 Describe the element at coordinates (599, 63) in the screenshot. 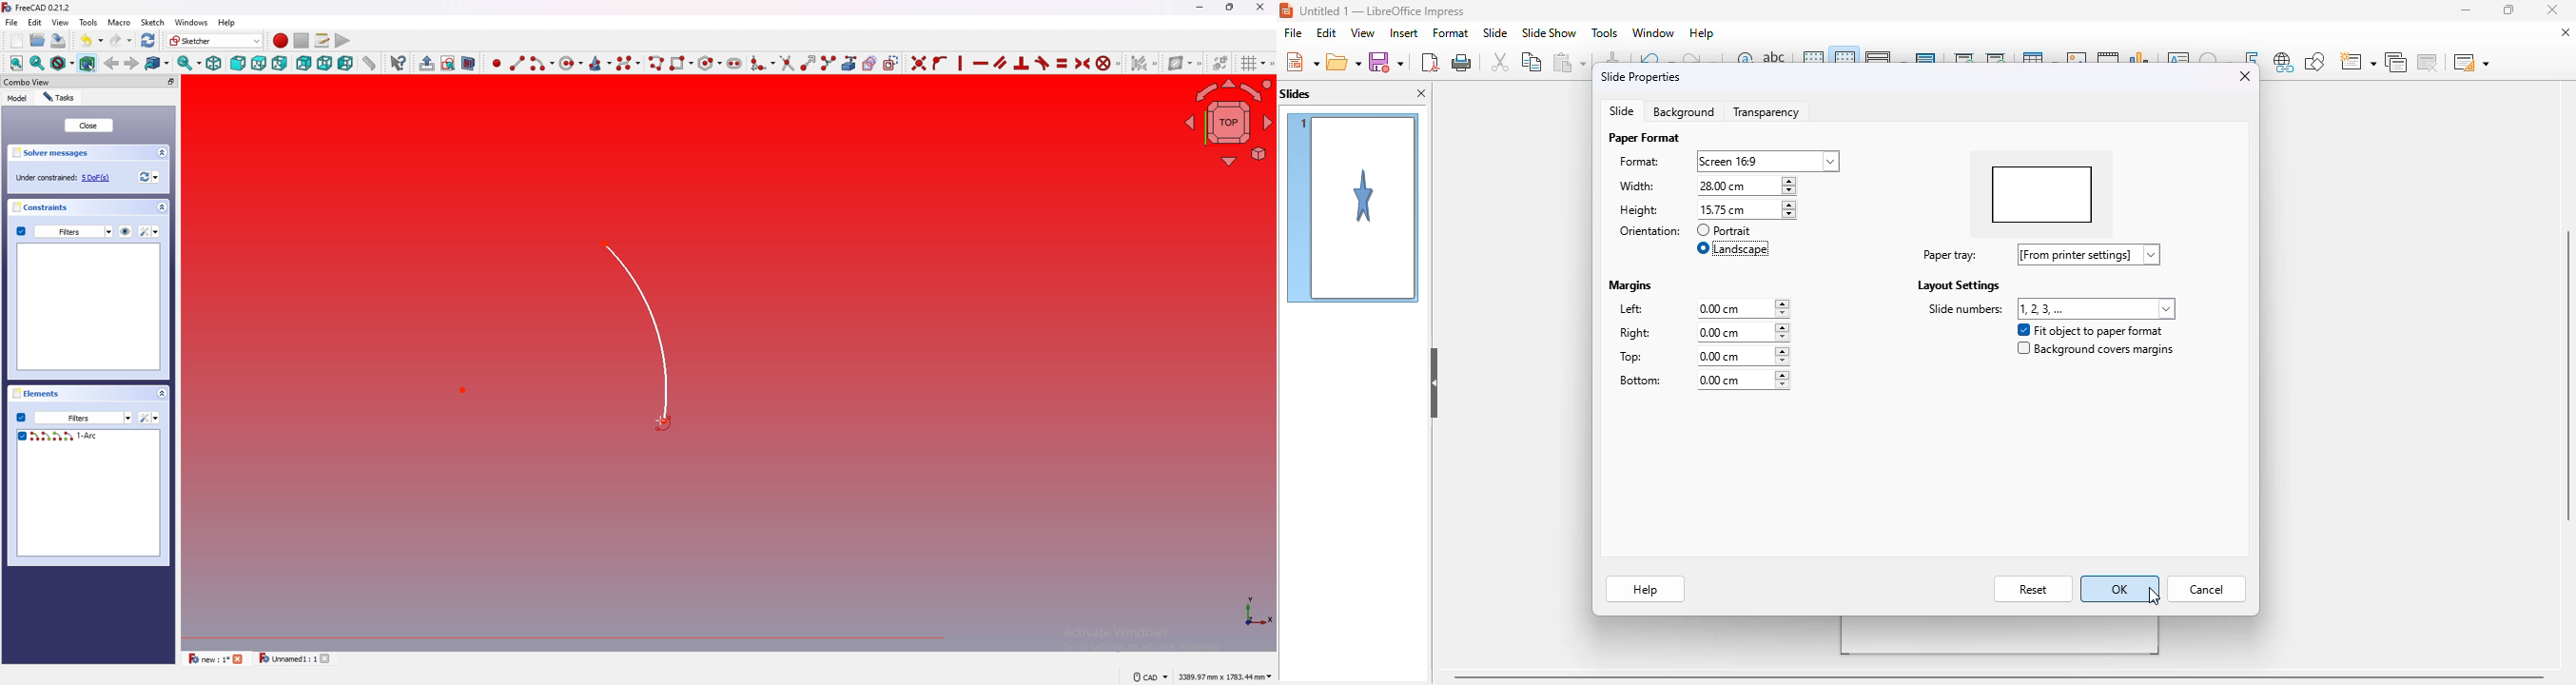

I see `create conic` at that location.